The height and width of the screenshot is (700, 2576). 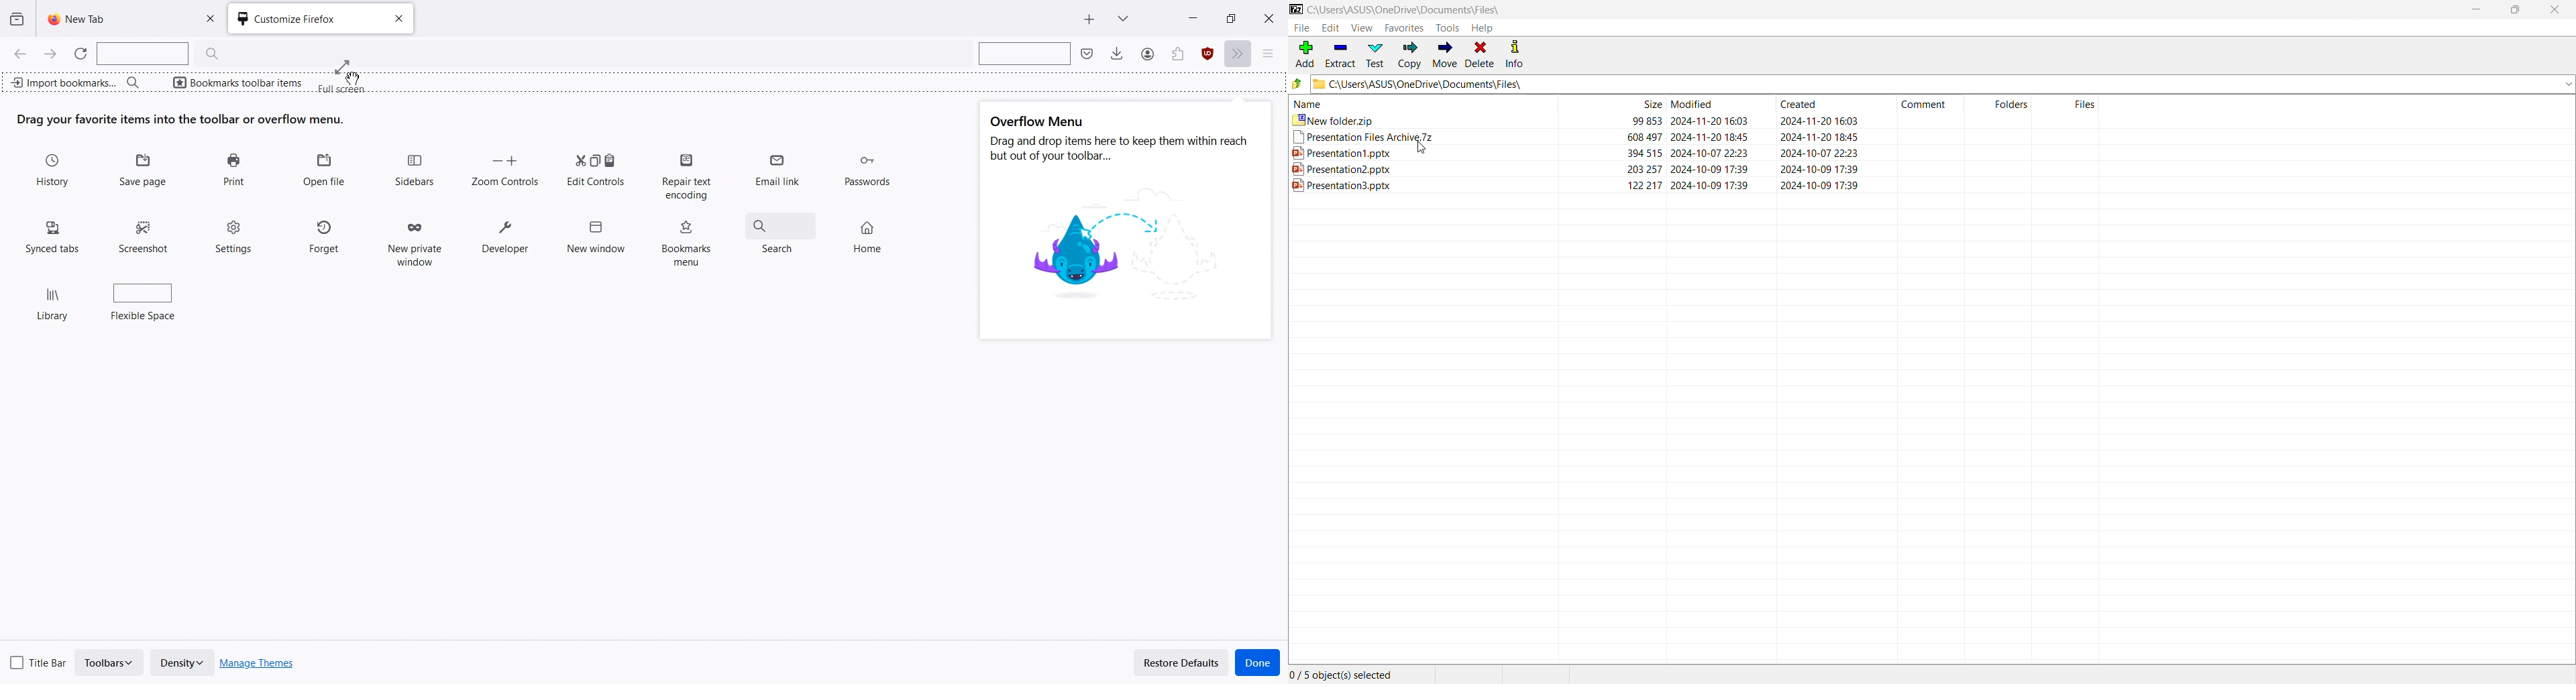 I want to click on name, so click(x=1421, y=103).